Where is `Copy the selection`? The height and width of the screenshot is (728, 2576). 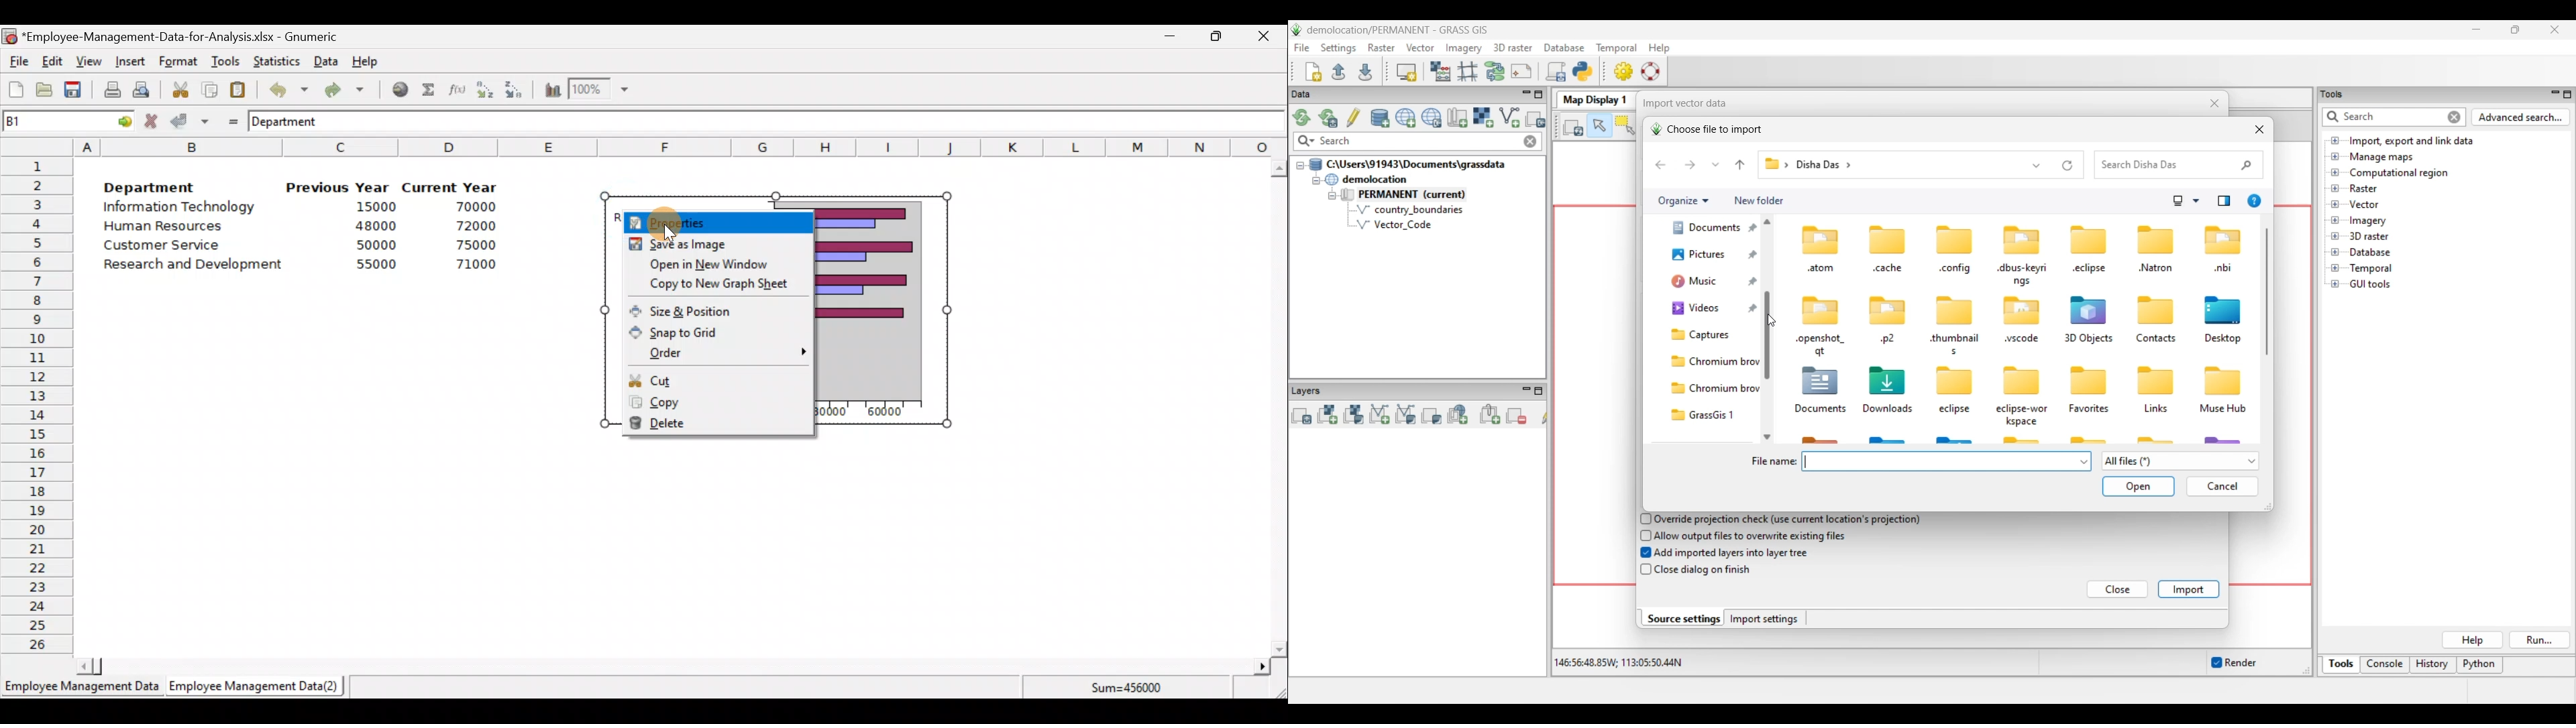 Copy the selection is located at coordinates (209, 87).